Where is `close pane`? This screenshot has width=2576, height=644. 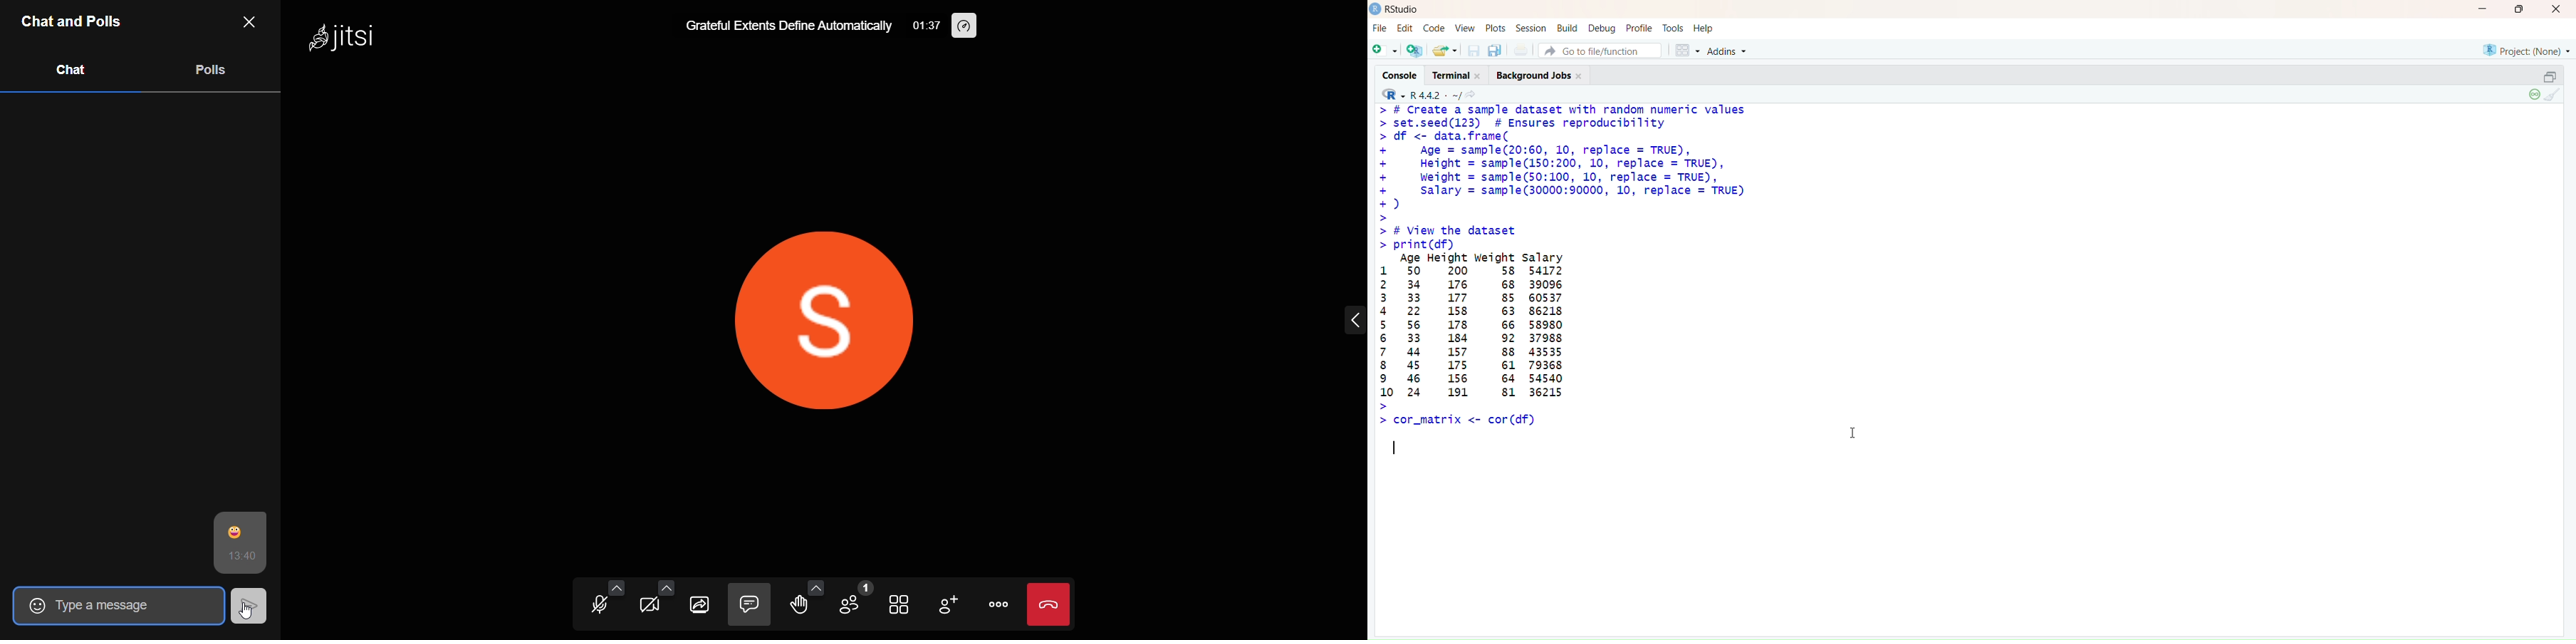 close pane is located at coordinates (255, 23).